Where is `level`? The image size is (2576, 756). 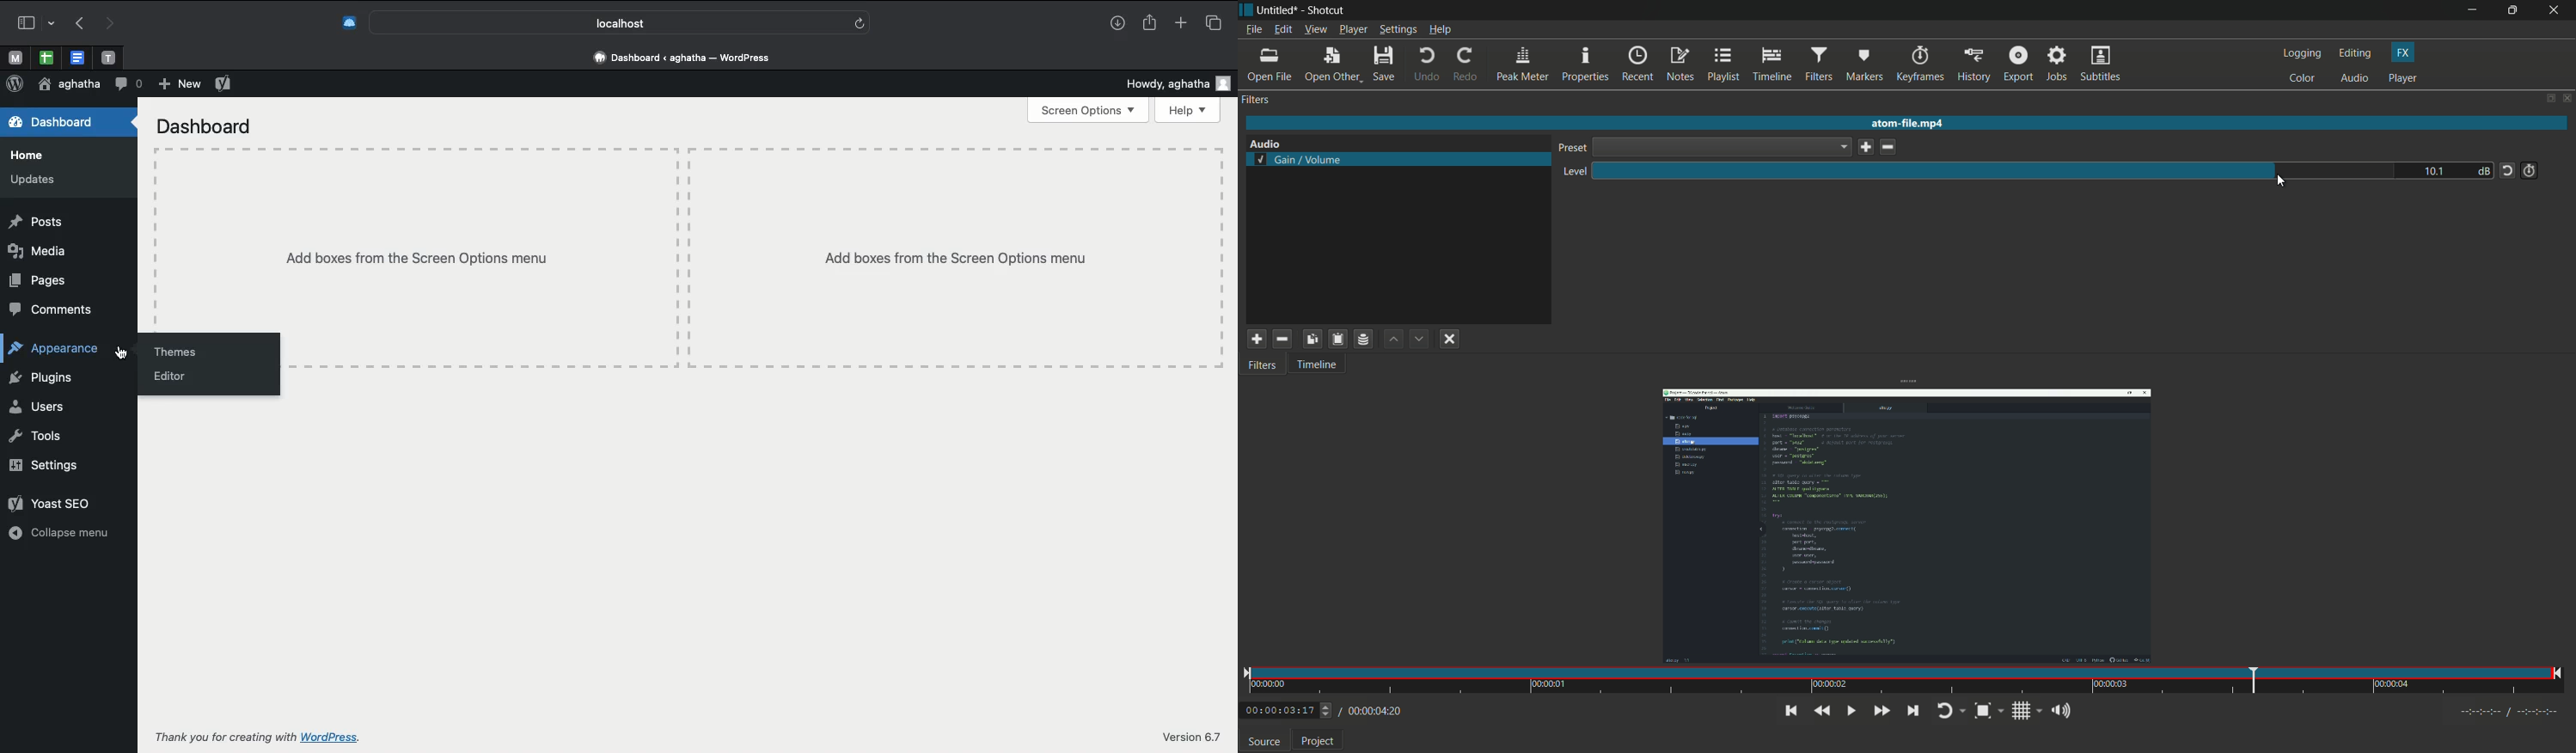
level is located at coordinates (1574, 172).